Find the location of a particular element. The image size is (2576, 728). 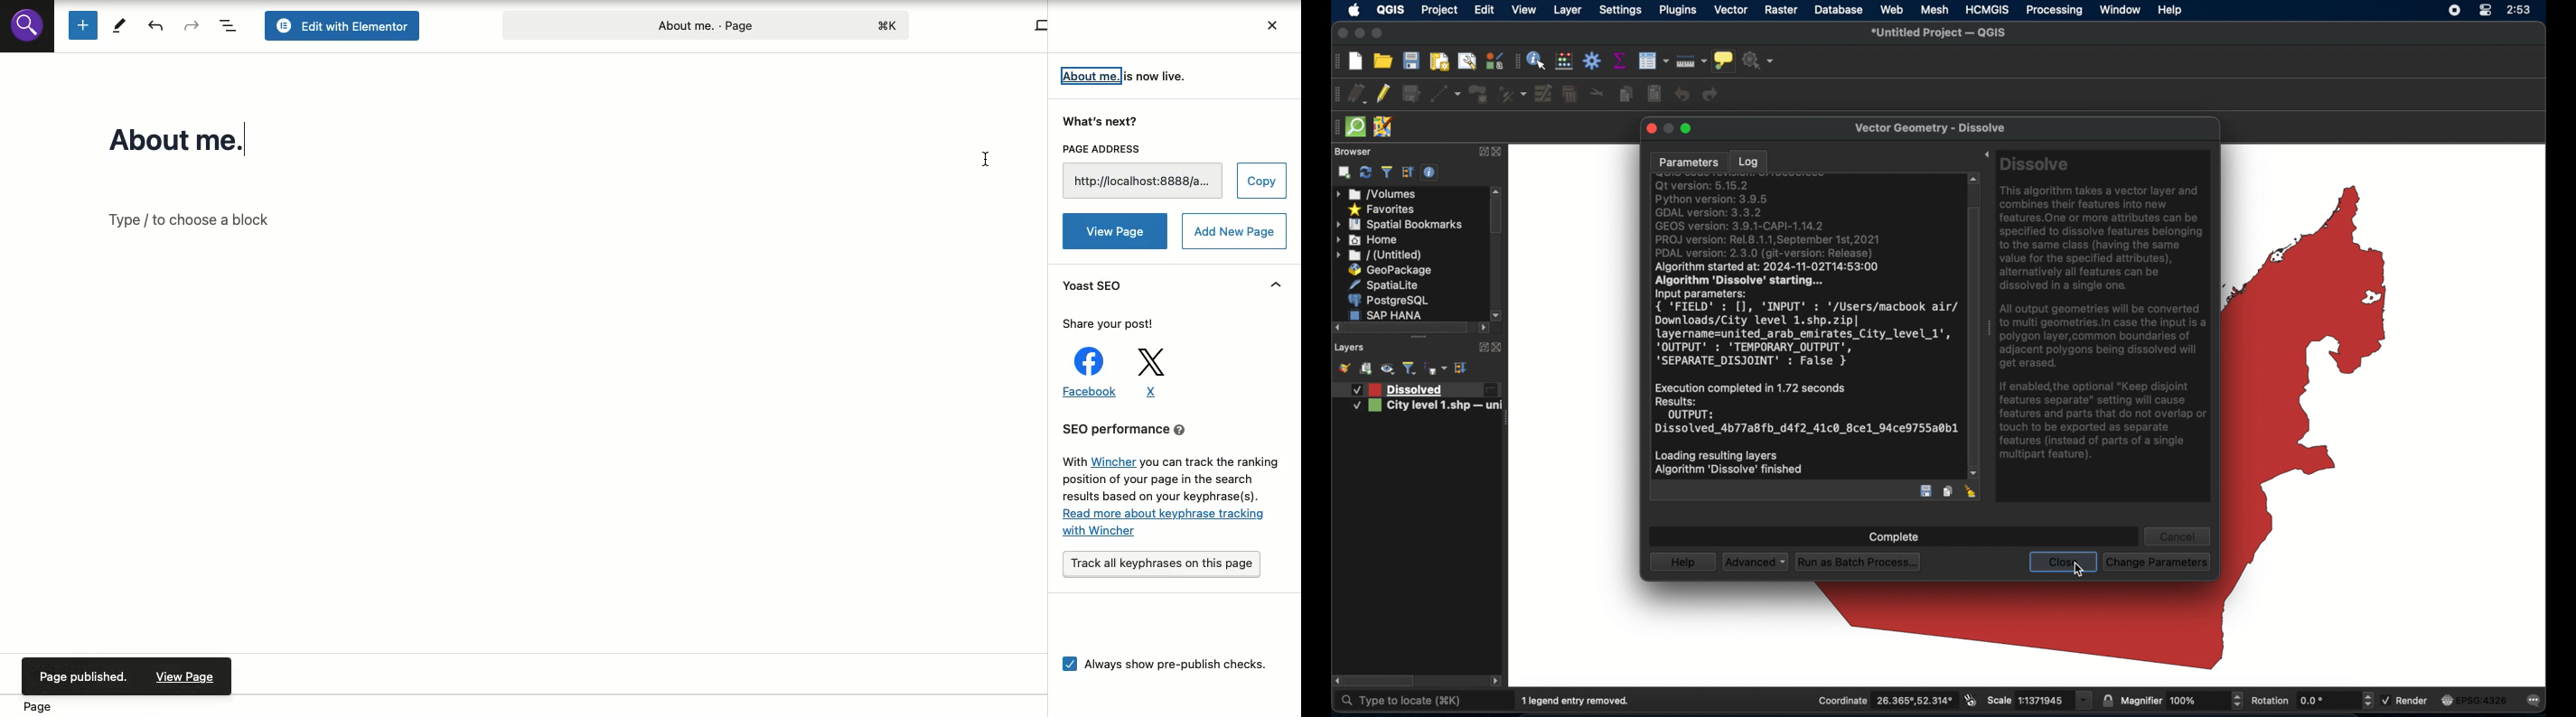

expand all is located at coordinates (1462, 368).